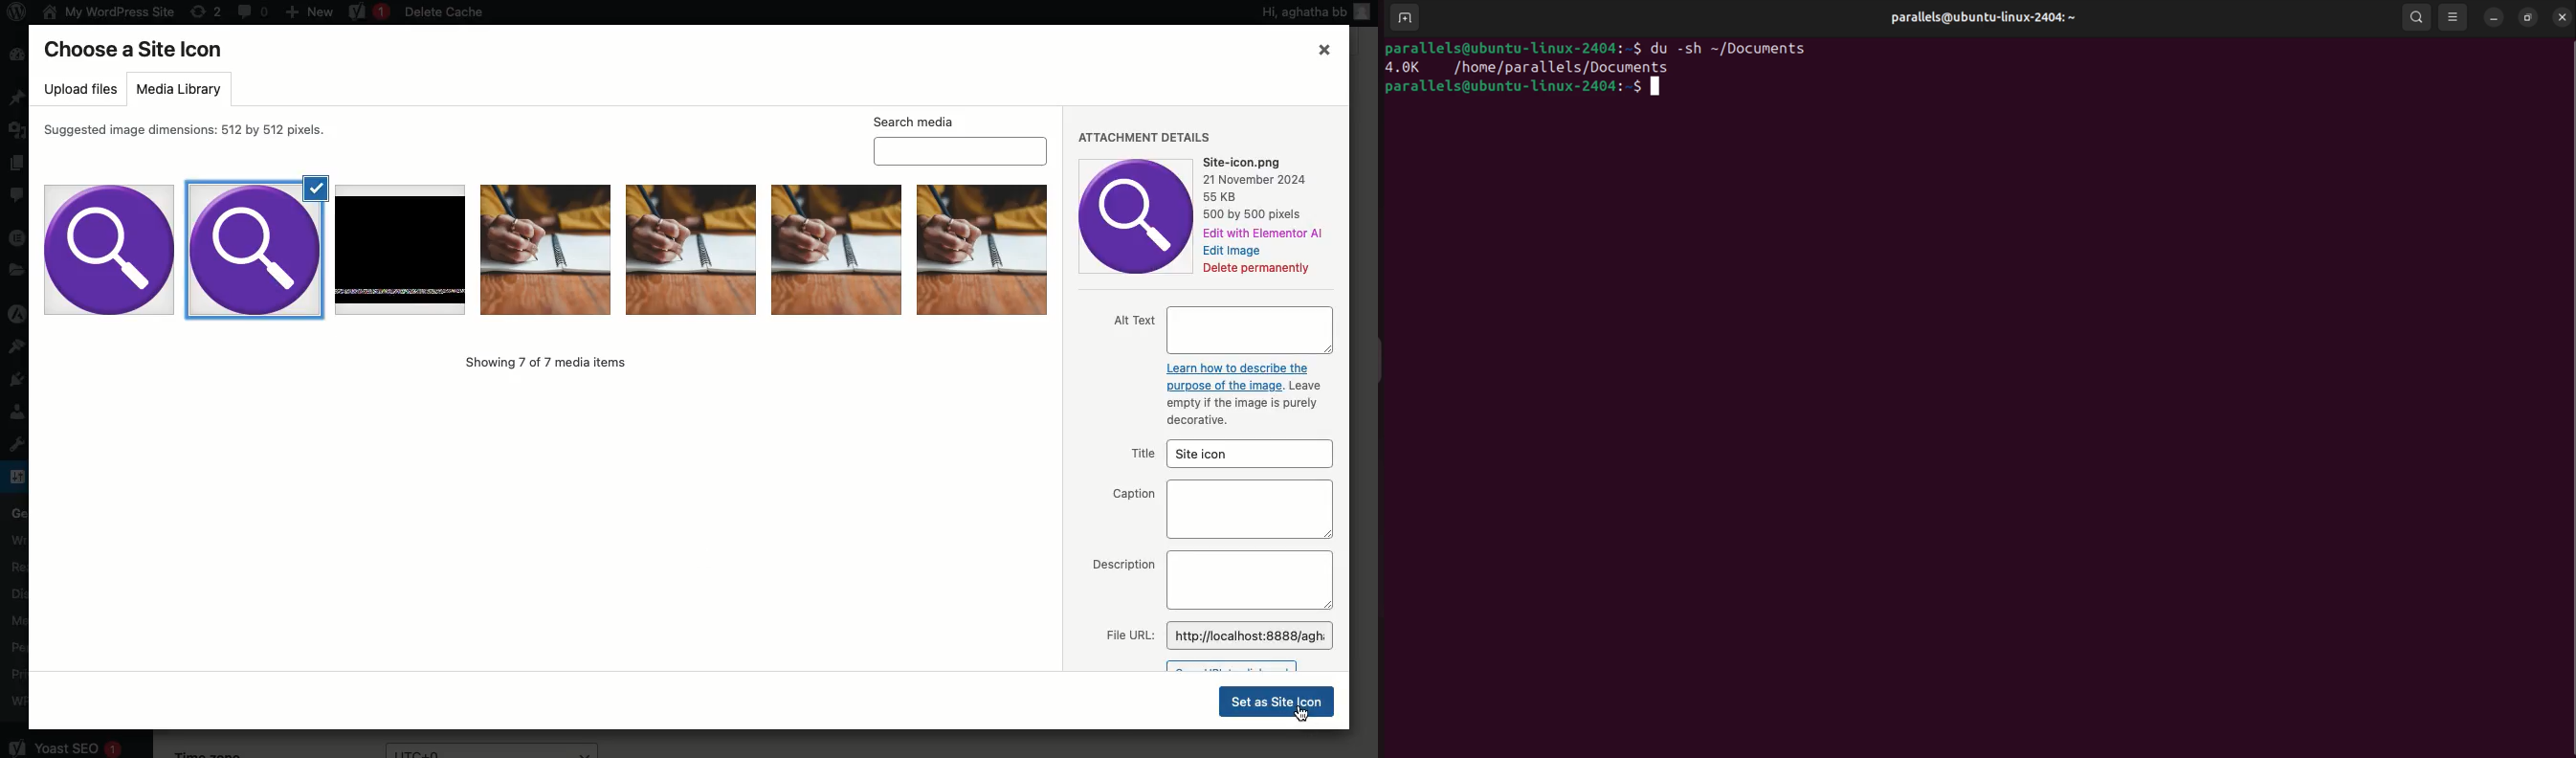  Describe the element at coordinates (1254, 578) in the screenshot. I see `Text area` at that location.